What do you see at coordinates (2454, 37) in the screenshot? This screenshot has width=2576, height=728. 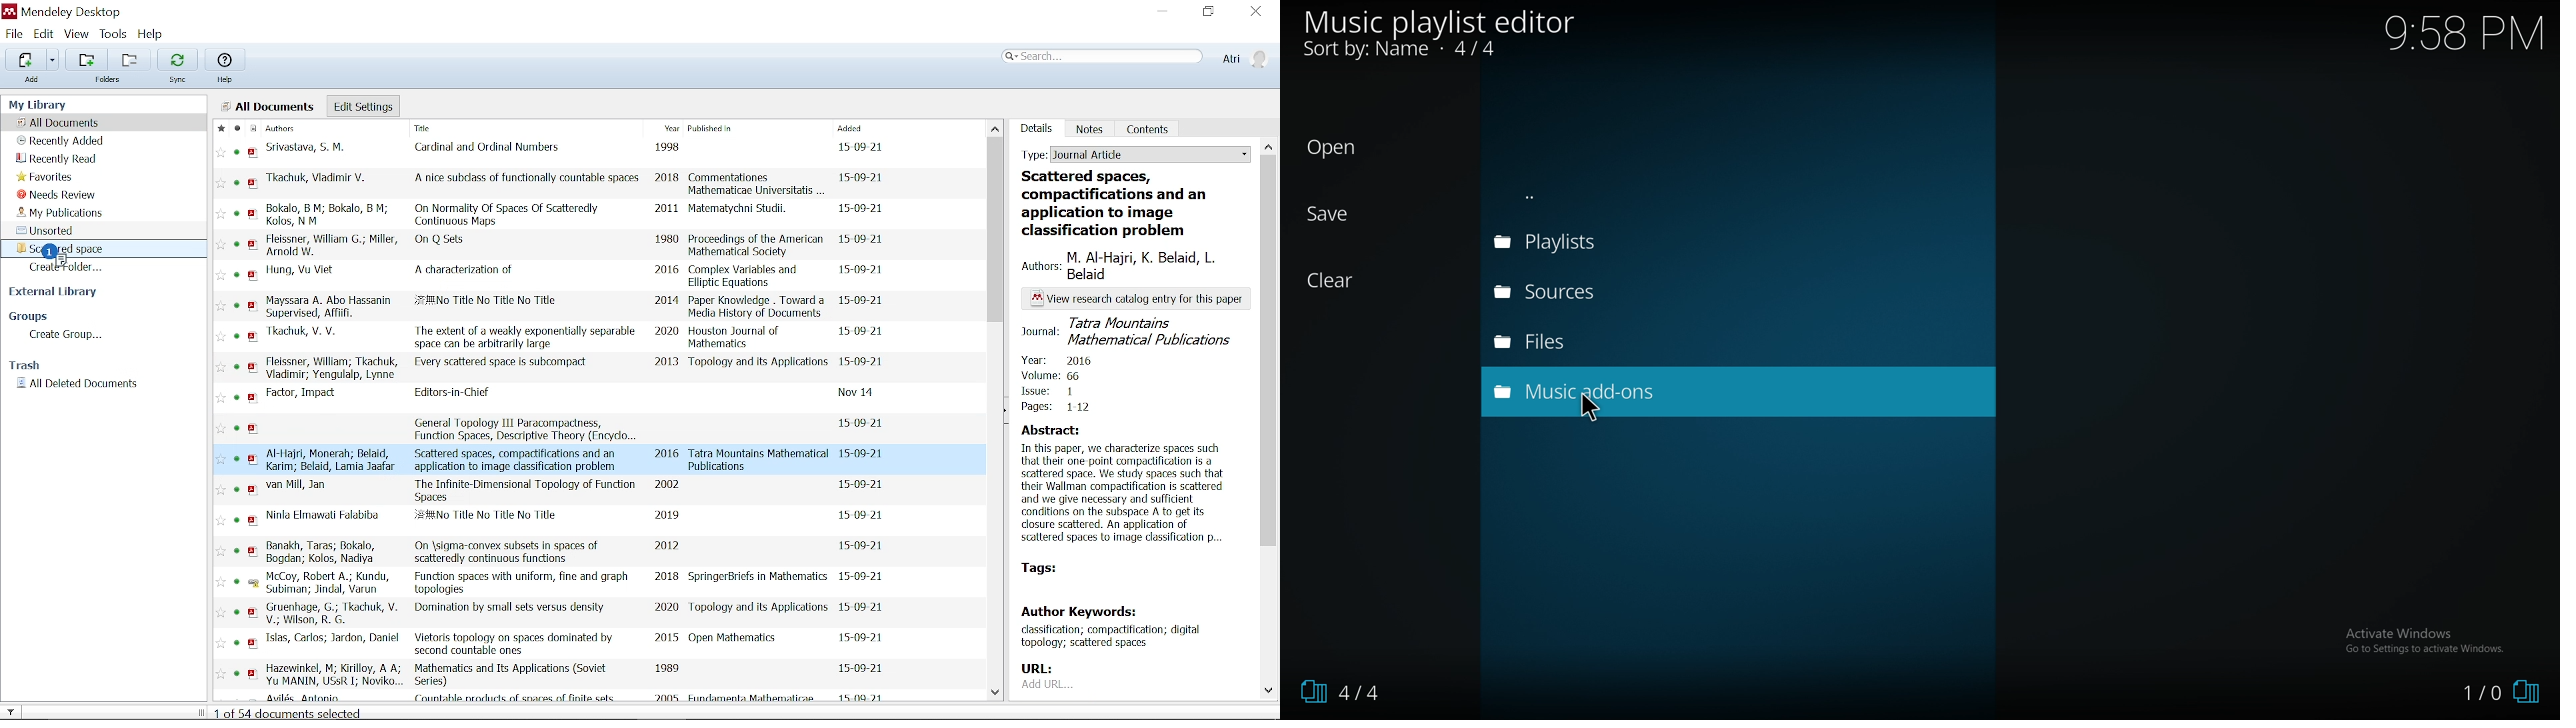 I see `9:58 PM` at bounding box center [2454, 37].